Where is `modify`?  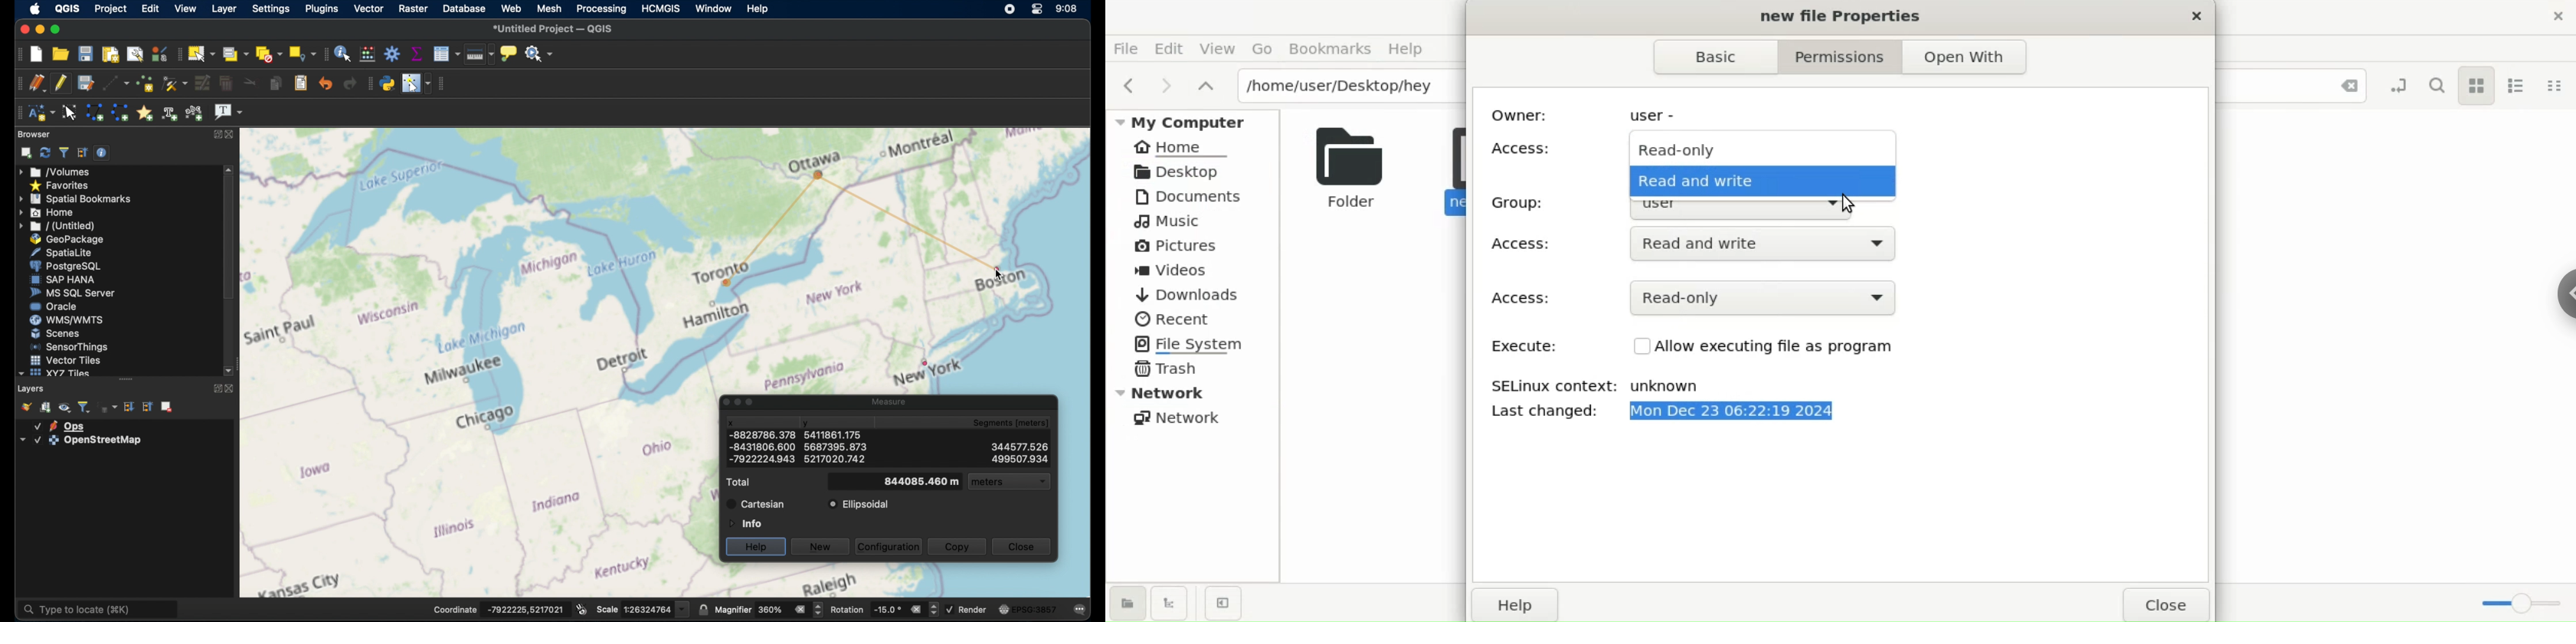 modify is located at coordinates (202, 82).